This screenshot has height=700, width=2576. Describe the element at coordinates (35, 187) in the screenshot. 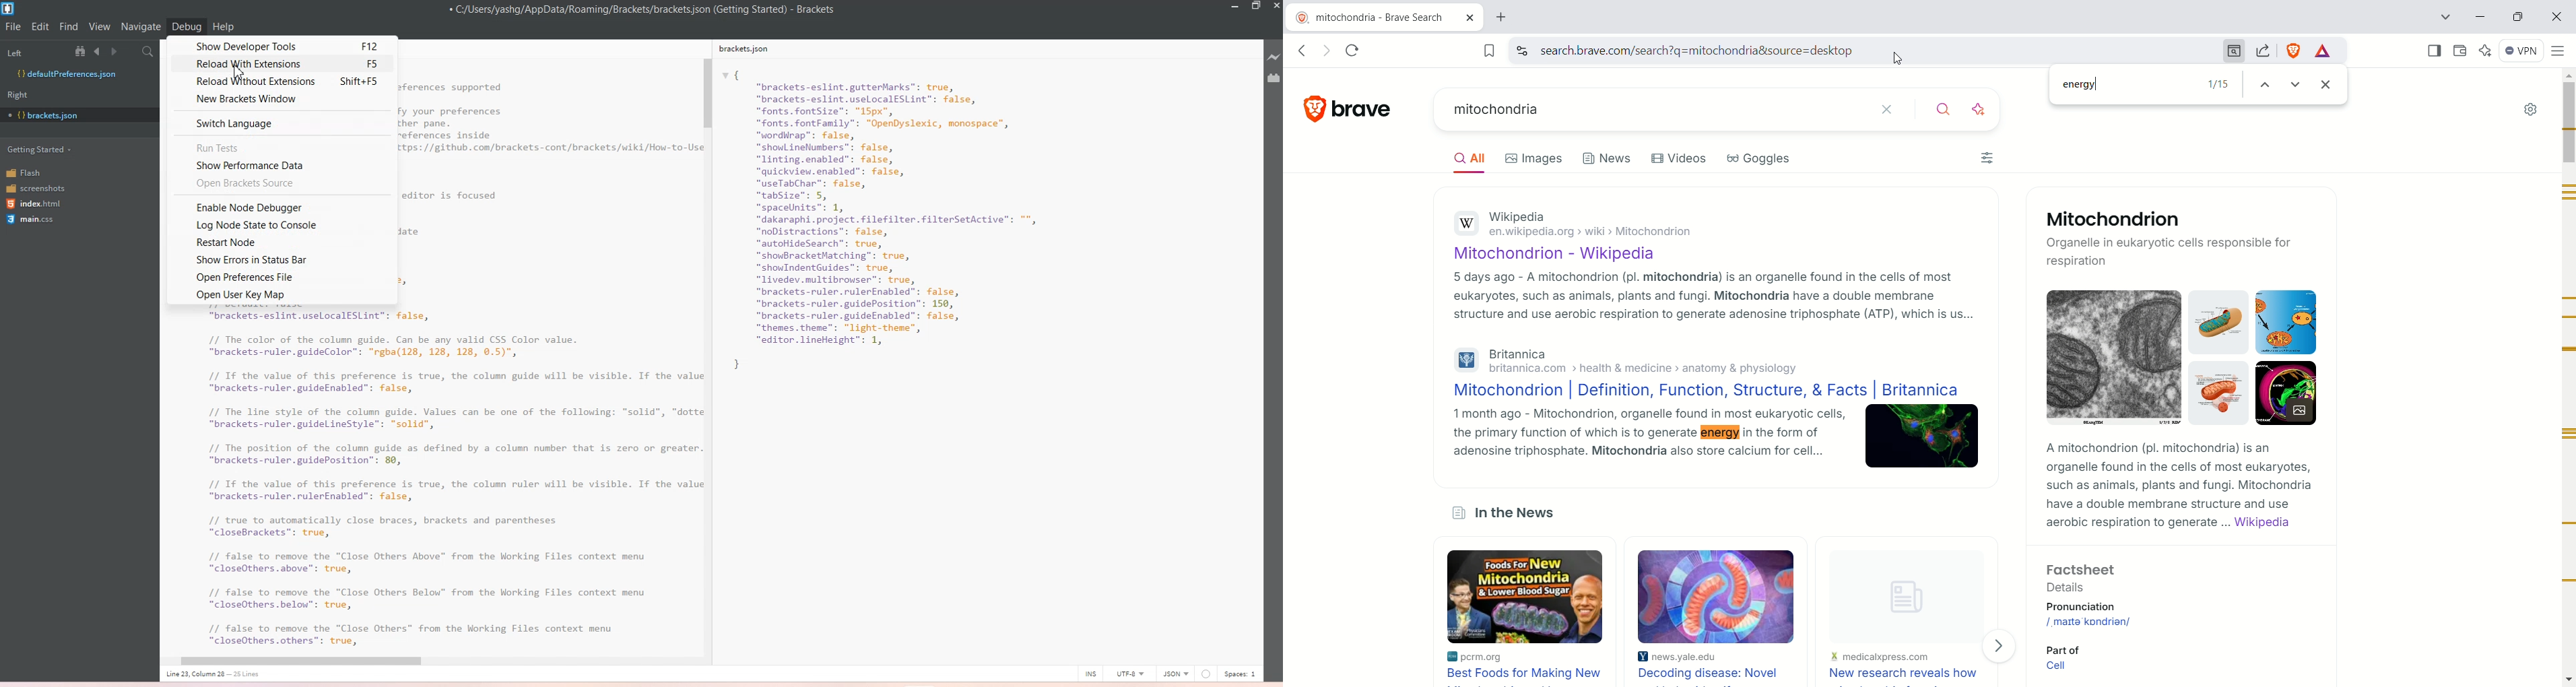

I see `Screenshots` at that location.